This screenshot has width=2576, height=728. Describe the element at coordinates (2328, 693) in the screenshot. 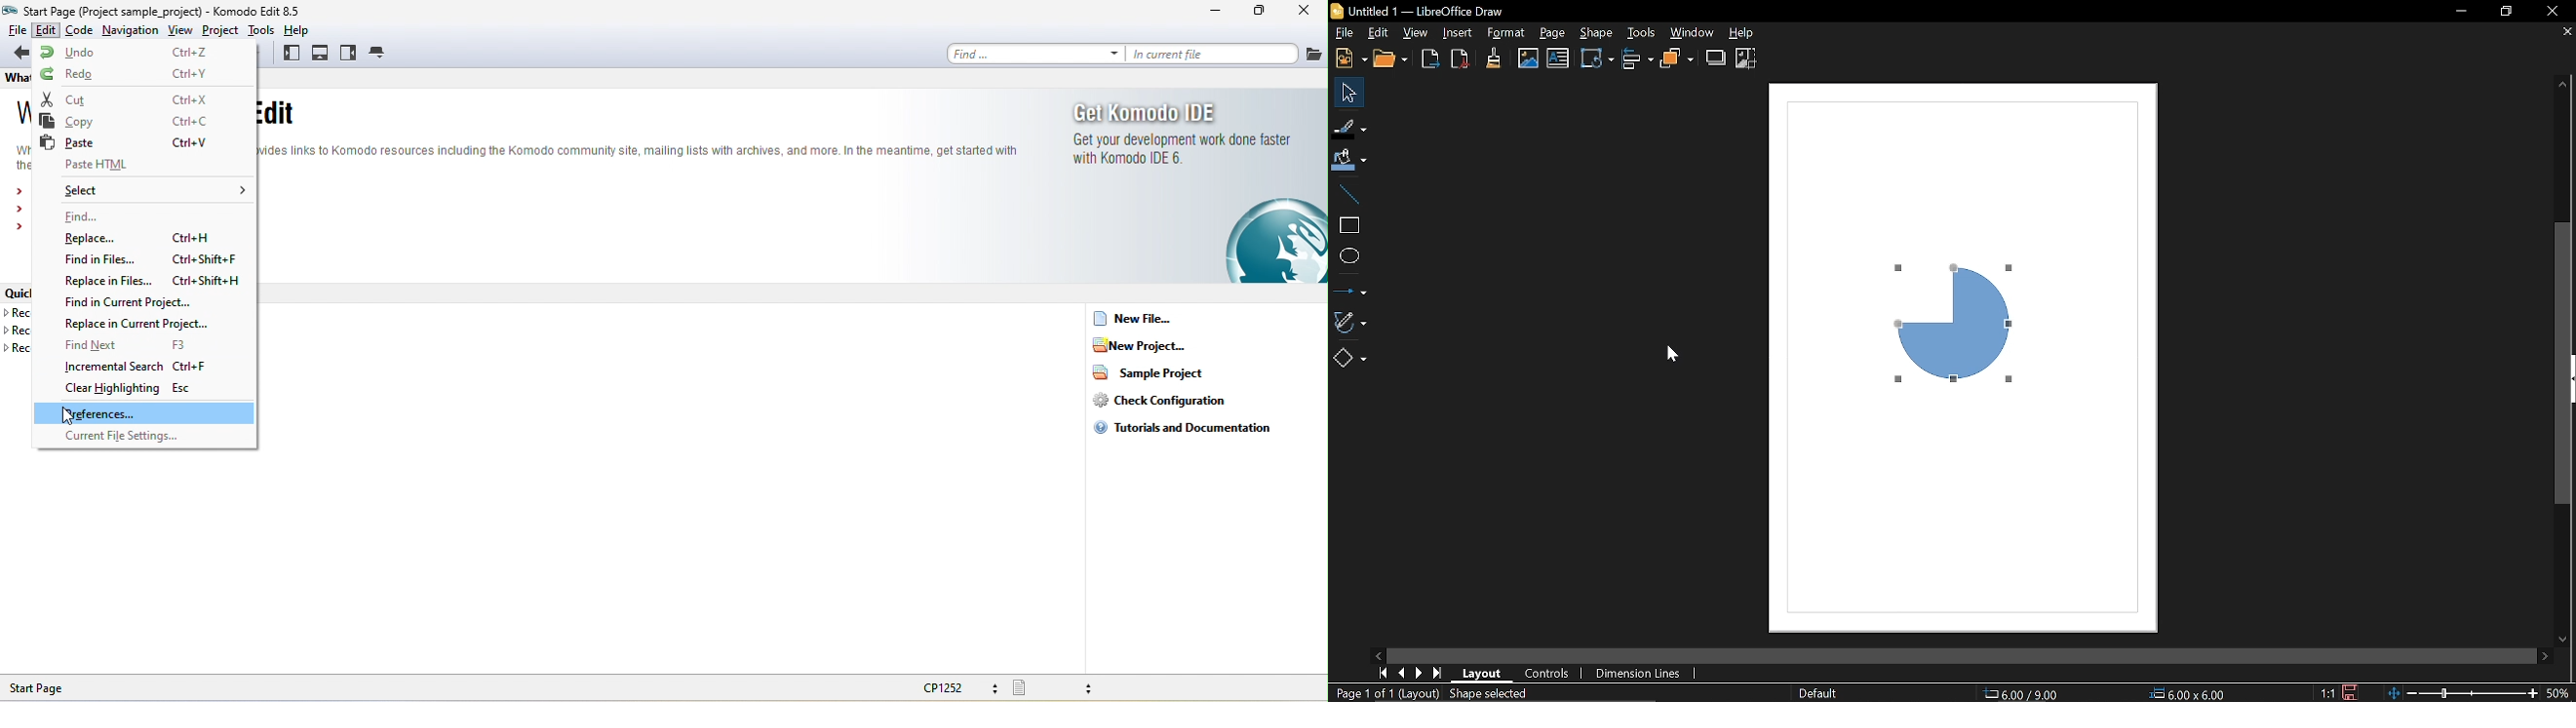

I see `Scaling factor` at that location.